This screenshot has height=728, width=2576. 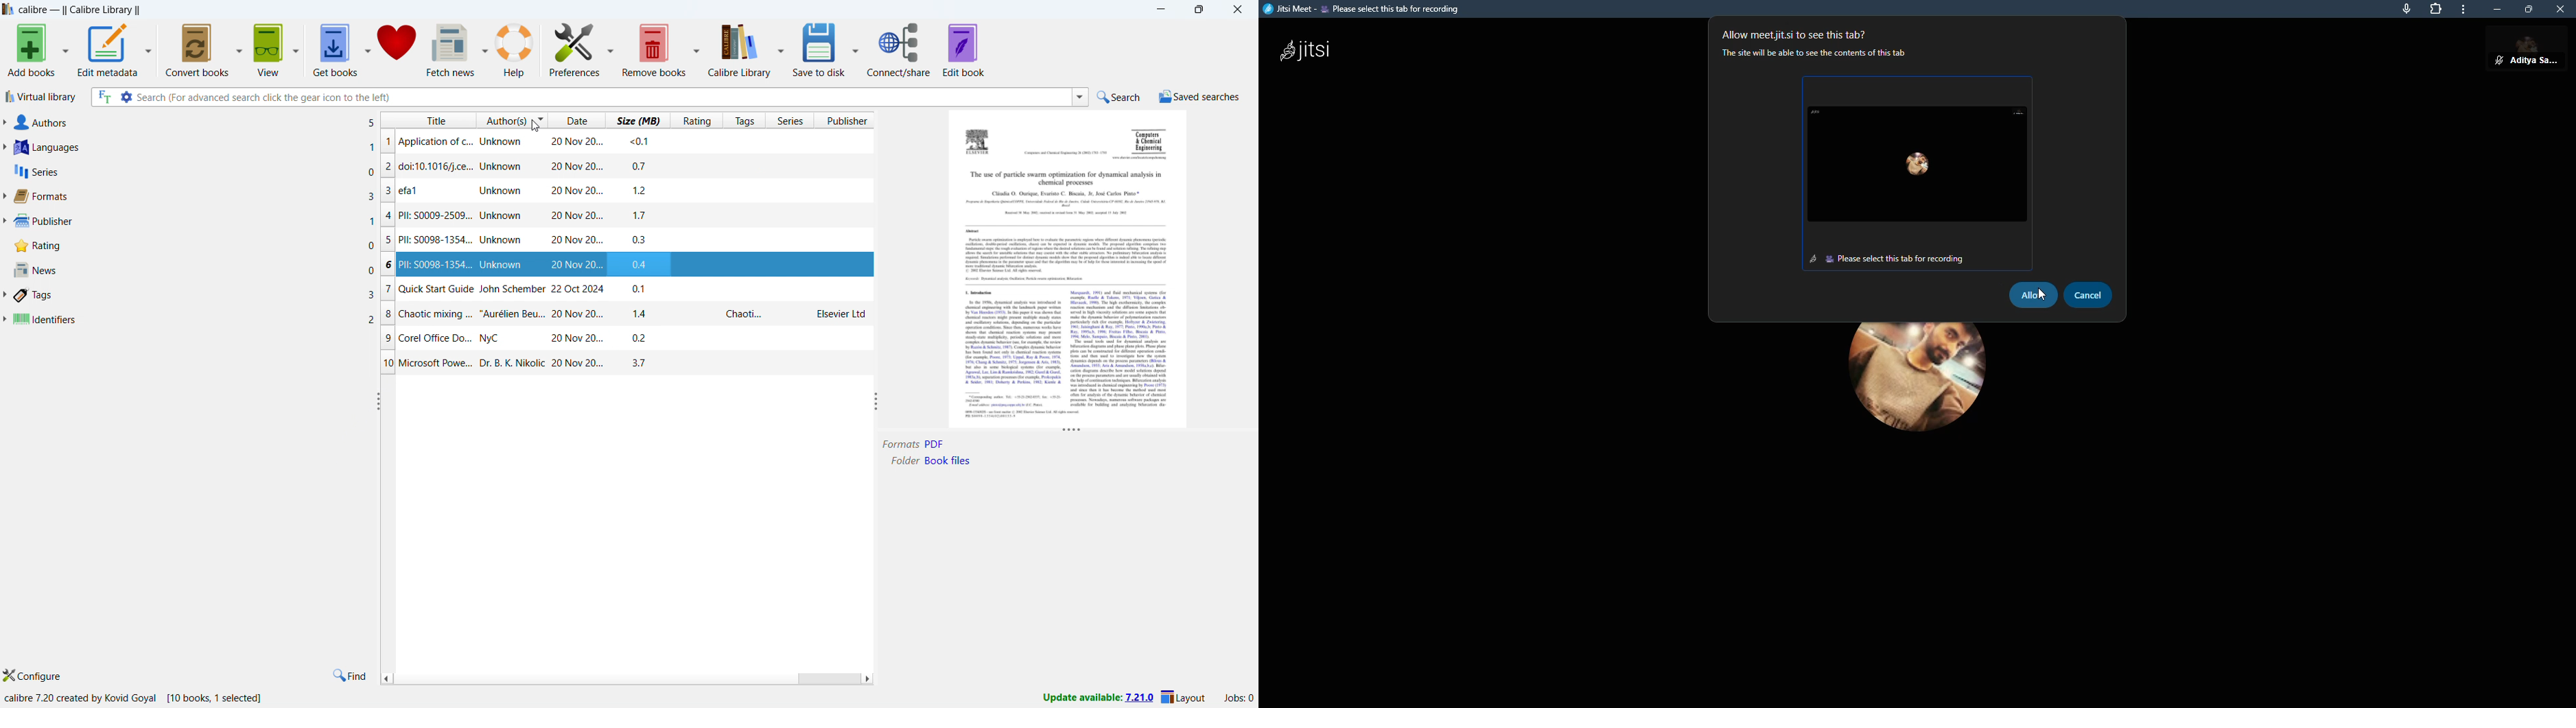 I want to click on minimize, so click(x=1161, y=9).